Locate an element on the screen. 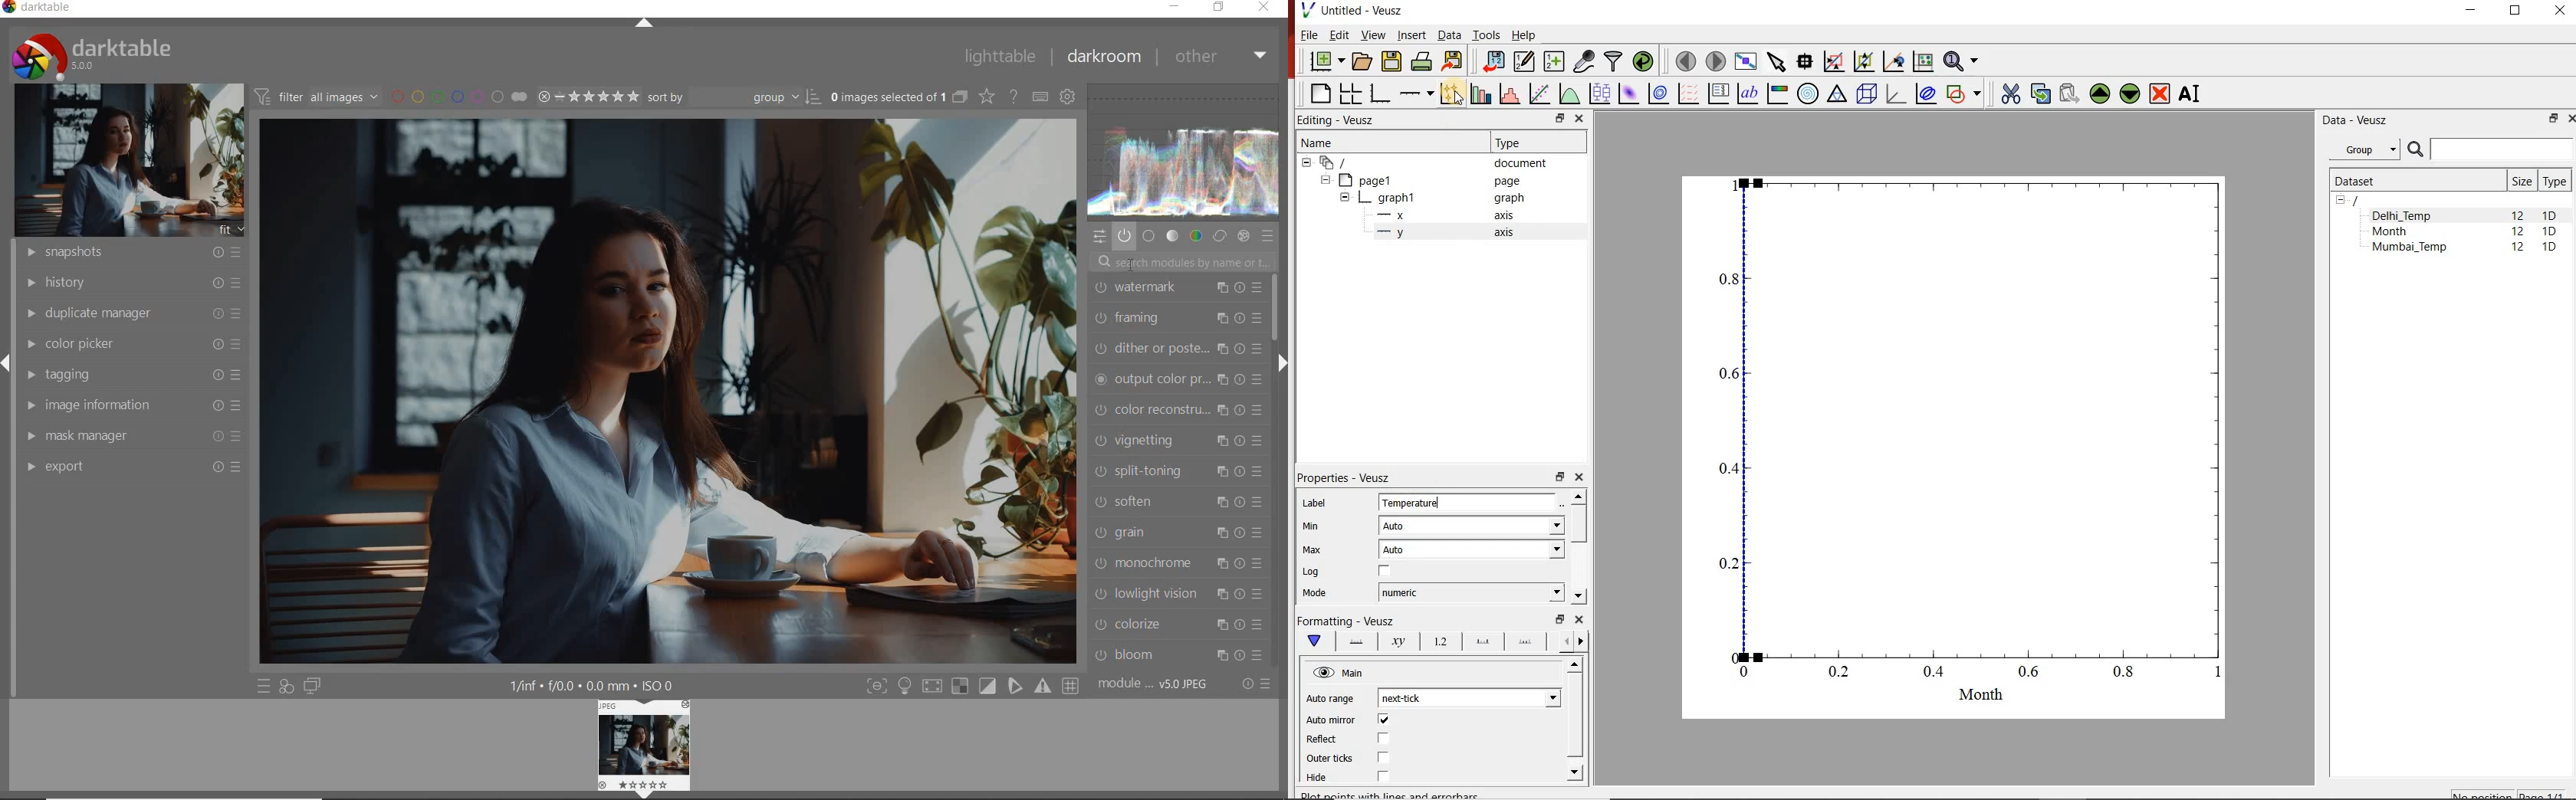 This screenshot has height=812, width=2576. CLOSE is located at coordinates (2558, 10).